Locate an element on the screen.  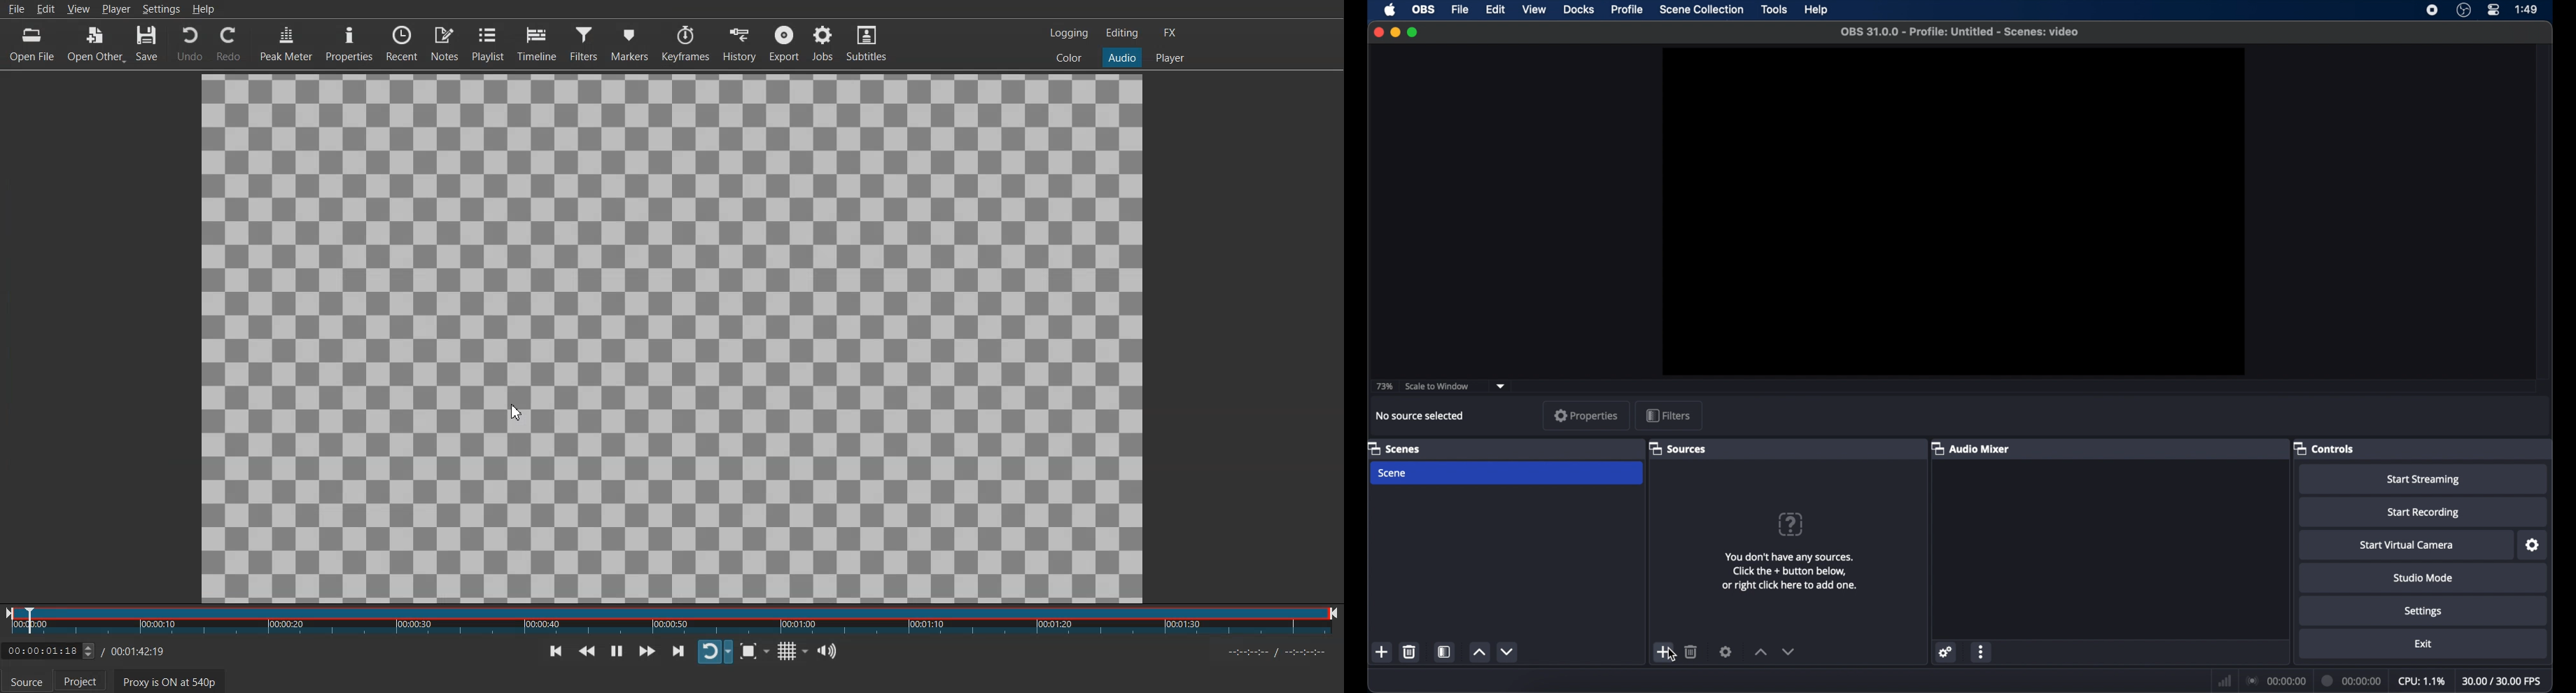
add is located at coordinates (1664, 651).